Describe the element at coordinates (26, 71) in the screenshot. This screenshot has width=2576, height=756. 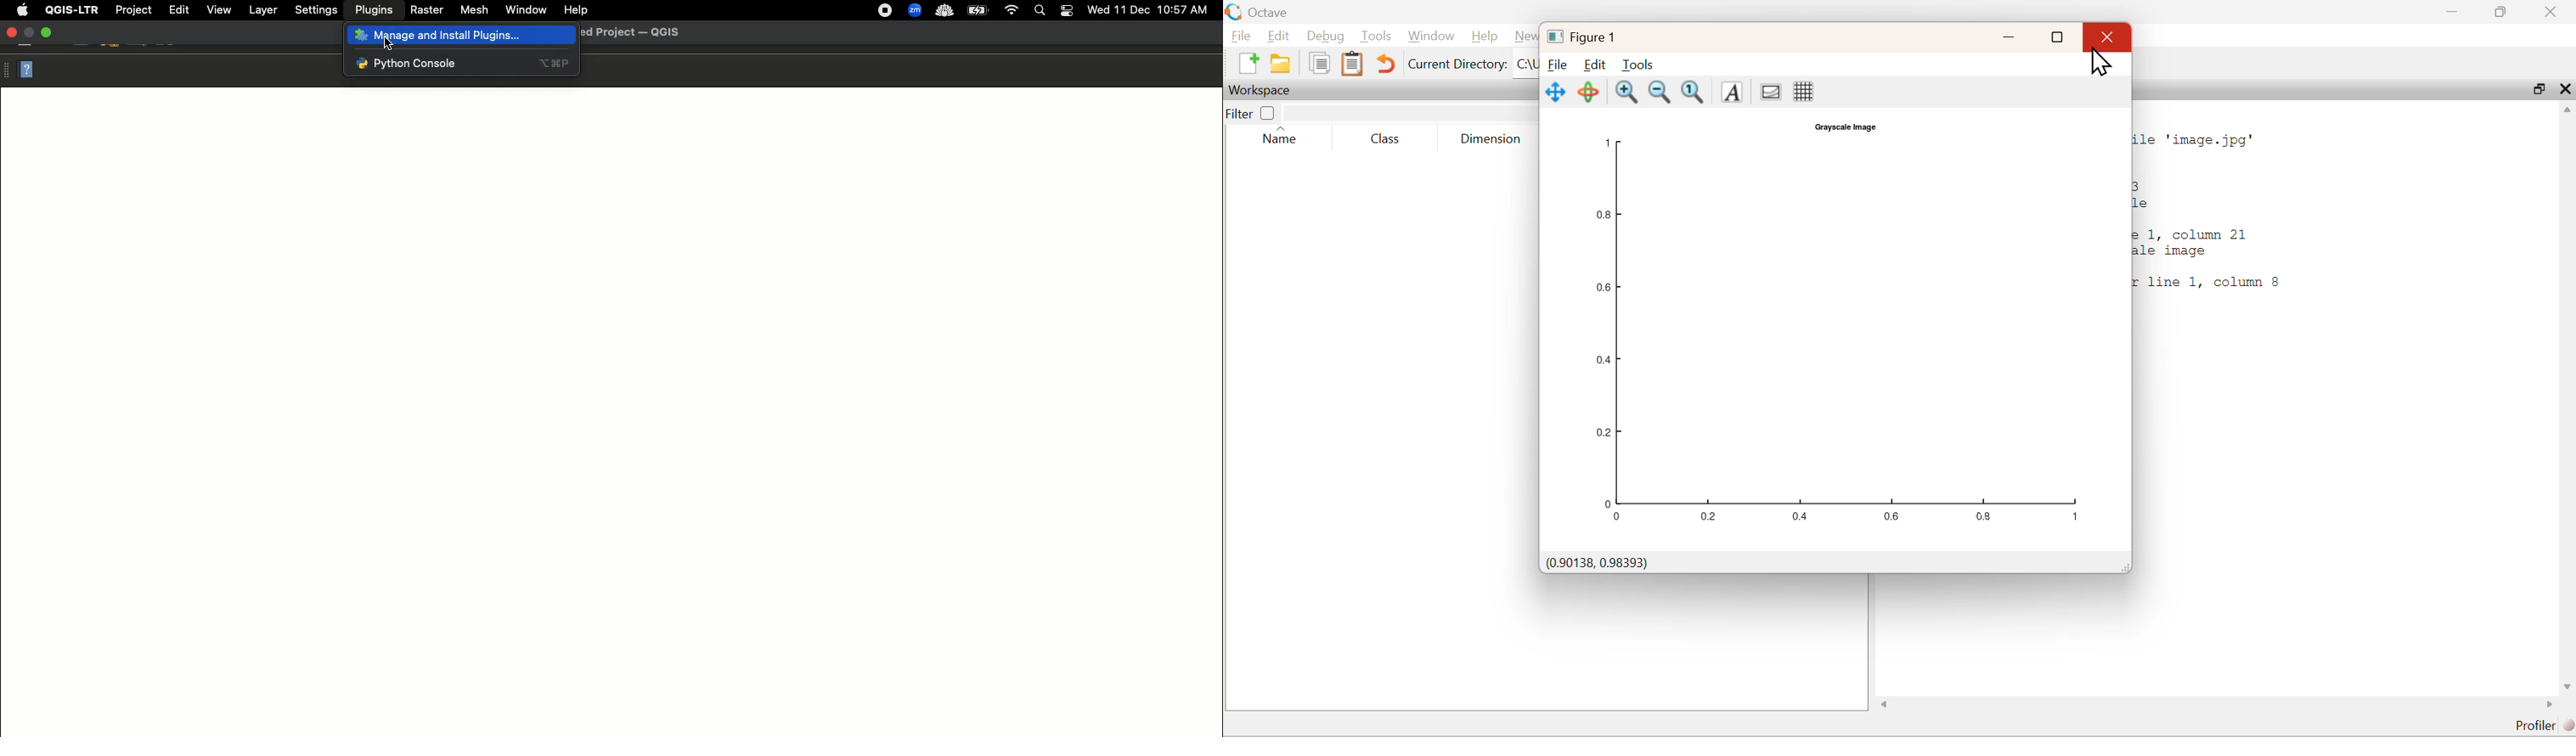
I see `Help` at that location.